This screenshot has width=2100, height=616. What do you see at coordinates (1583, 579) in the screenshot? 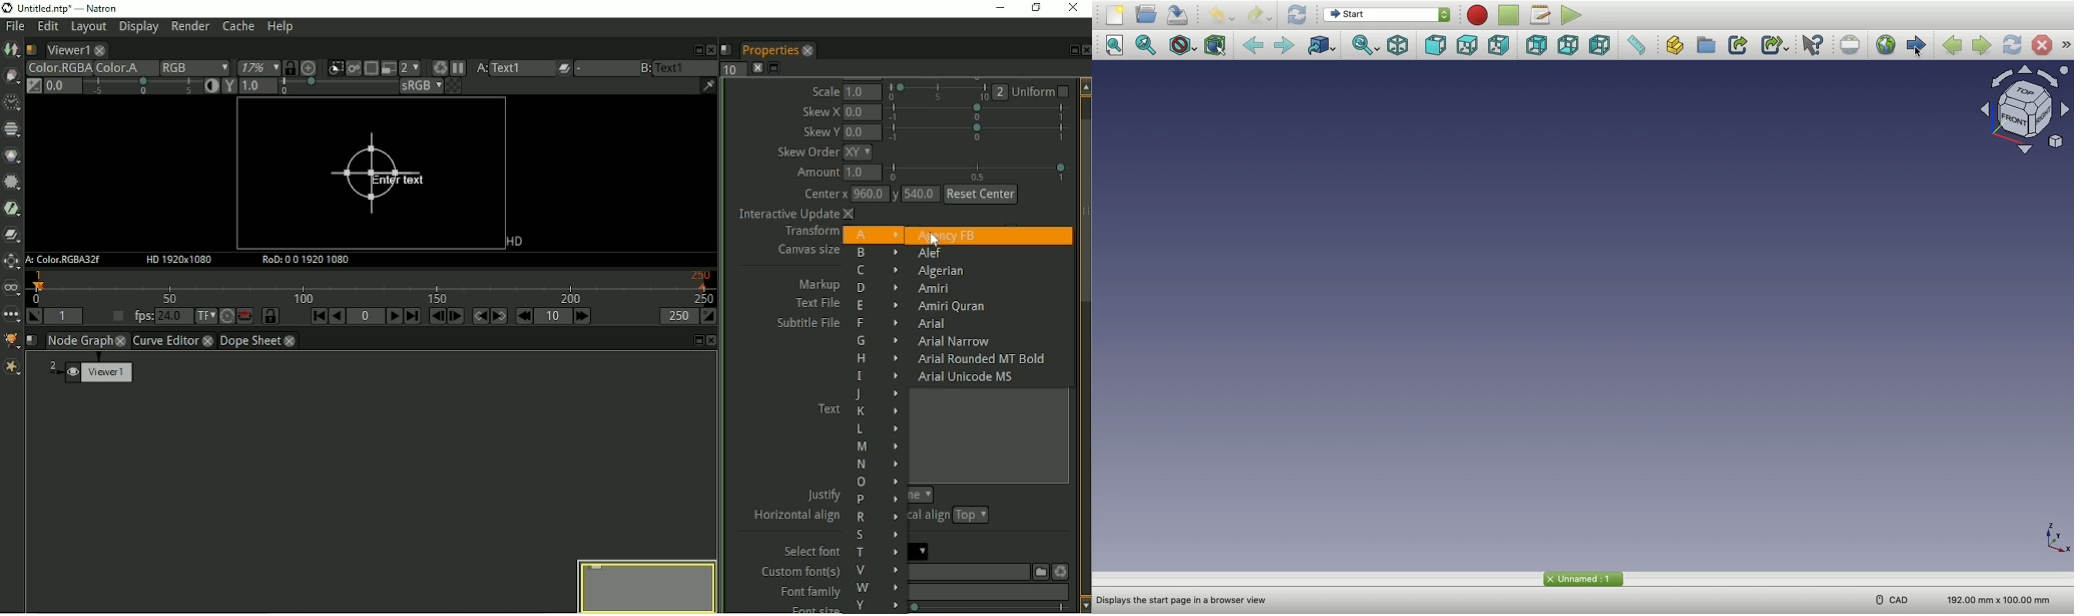
I see `Start page` at bounding box center [1583, 579].